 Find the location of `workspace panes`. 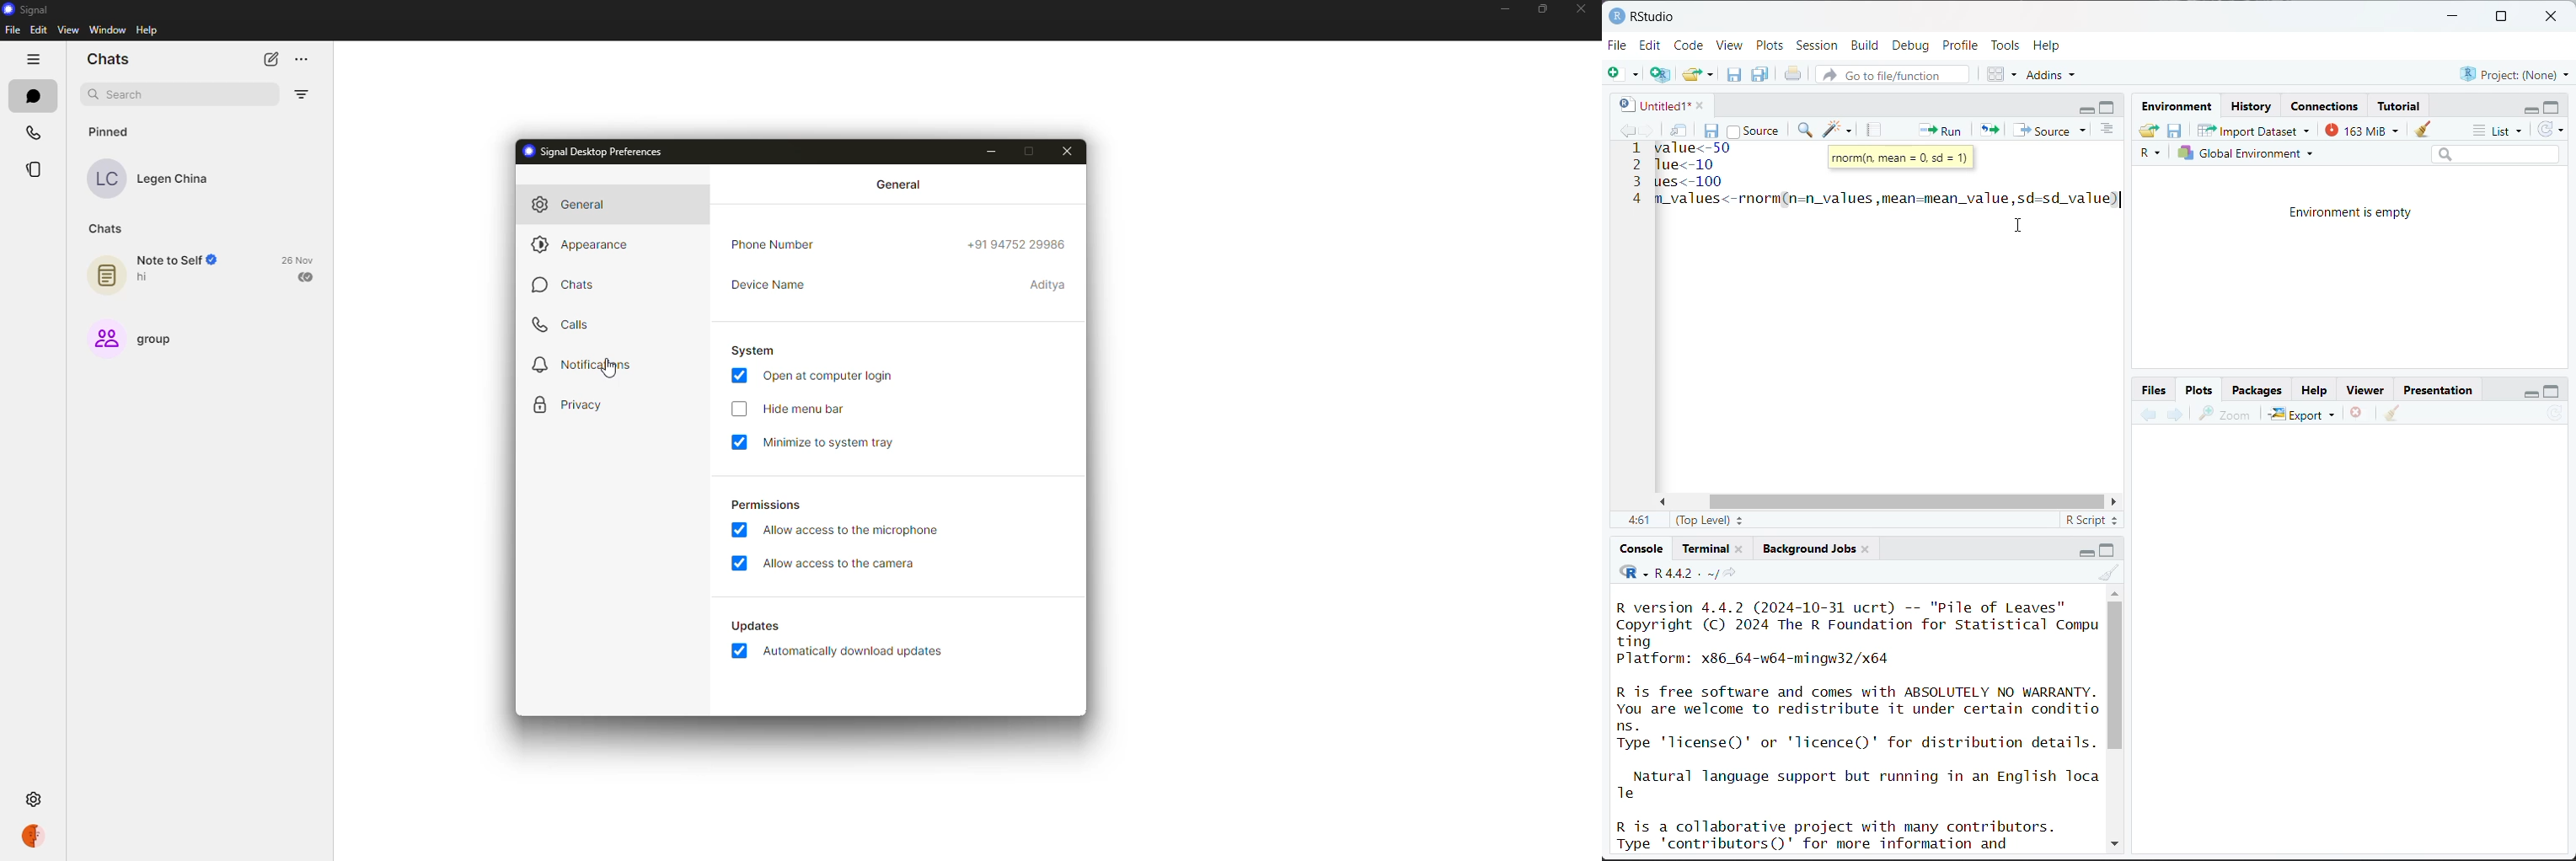

workspace panes is located at coordinates (2003, 73).